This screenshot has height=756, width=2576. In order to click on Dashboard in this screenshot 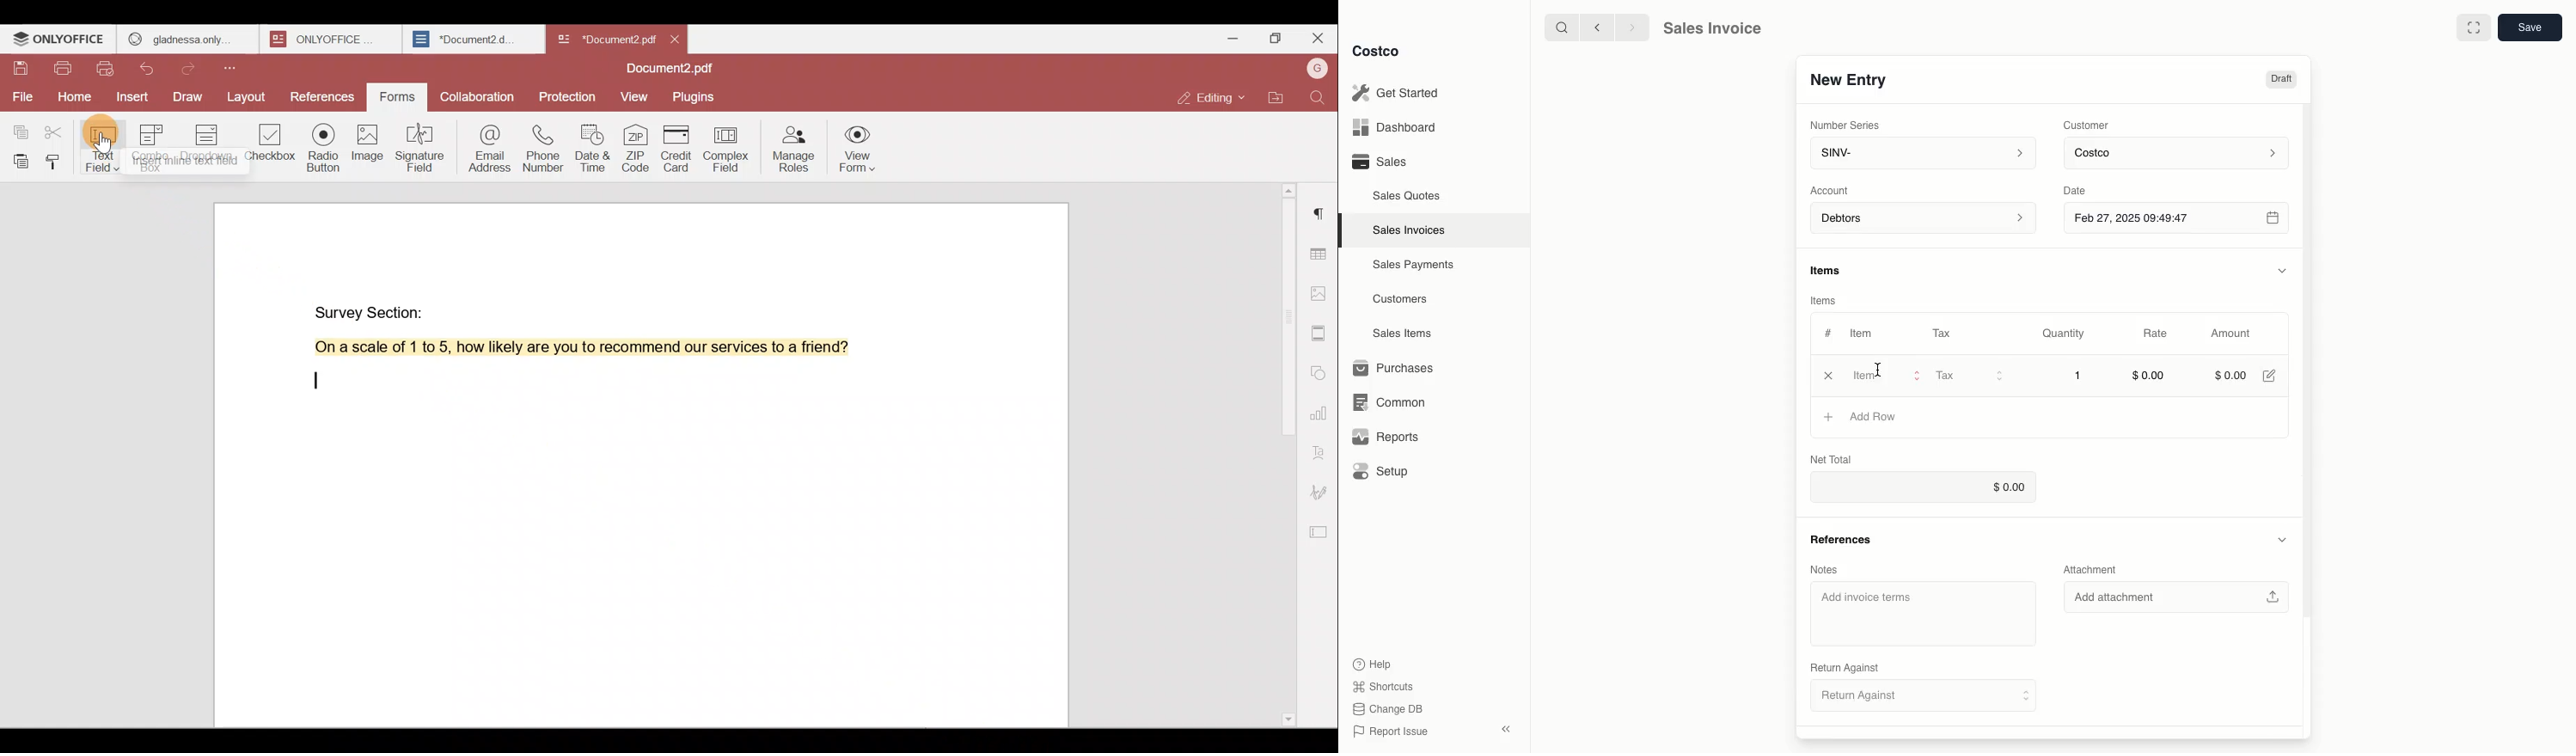, I will do `click(1398, 128)`.